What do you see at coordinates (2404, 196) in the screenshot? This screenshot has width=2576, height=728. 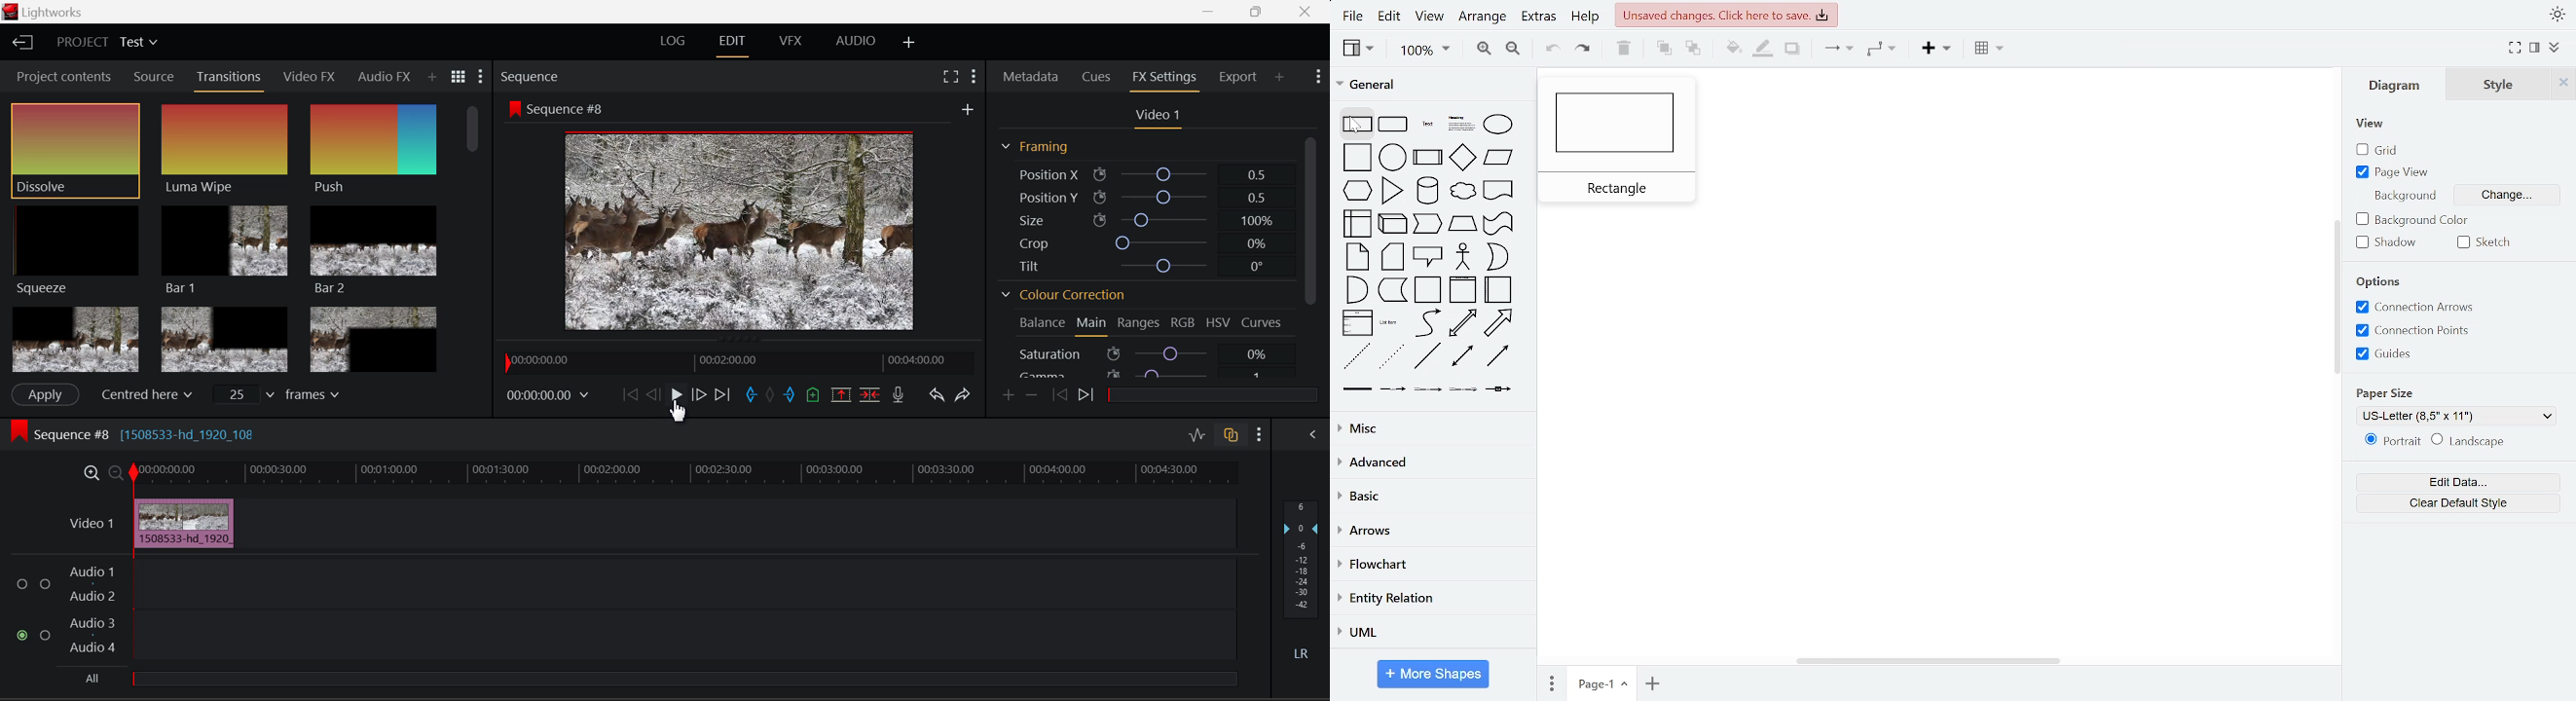 I see `text` at bounding box center [2404, 196].